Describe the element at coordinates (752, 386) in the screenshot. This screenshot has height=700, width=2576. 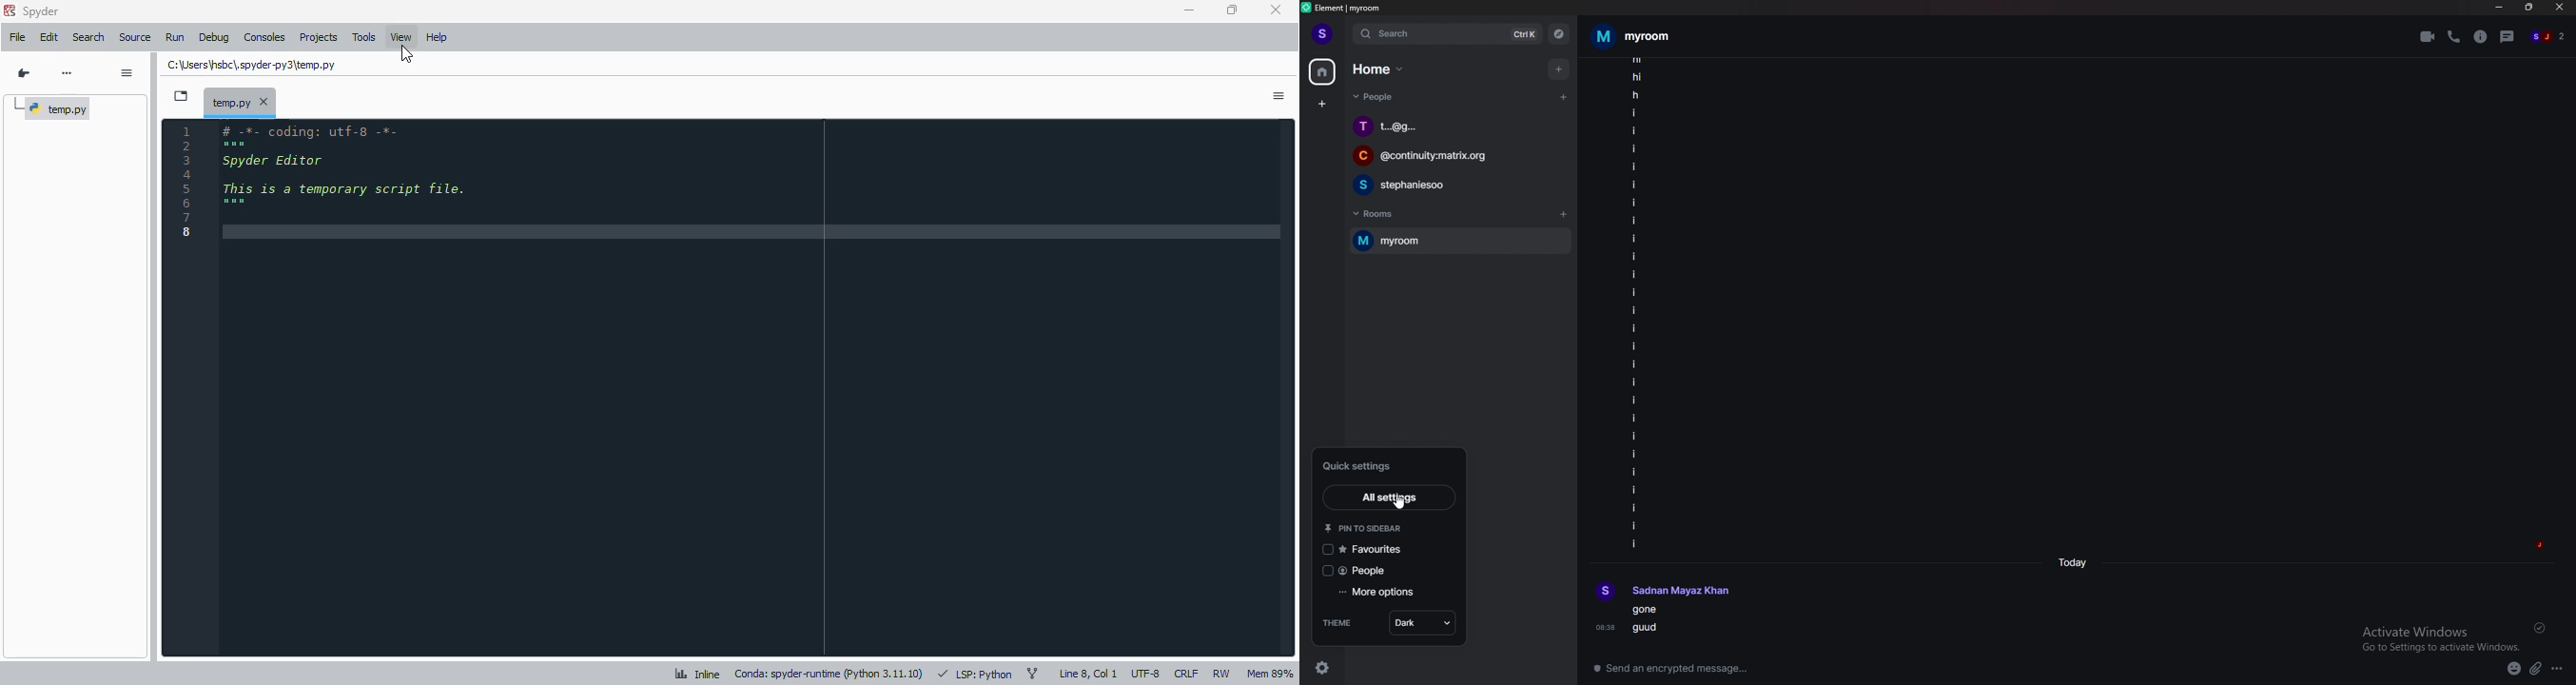
I see `editor` at that location.